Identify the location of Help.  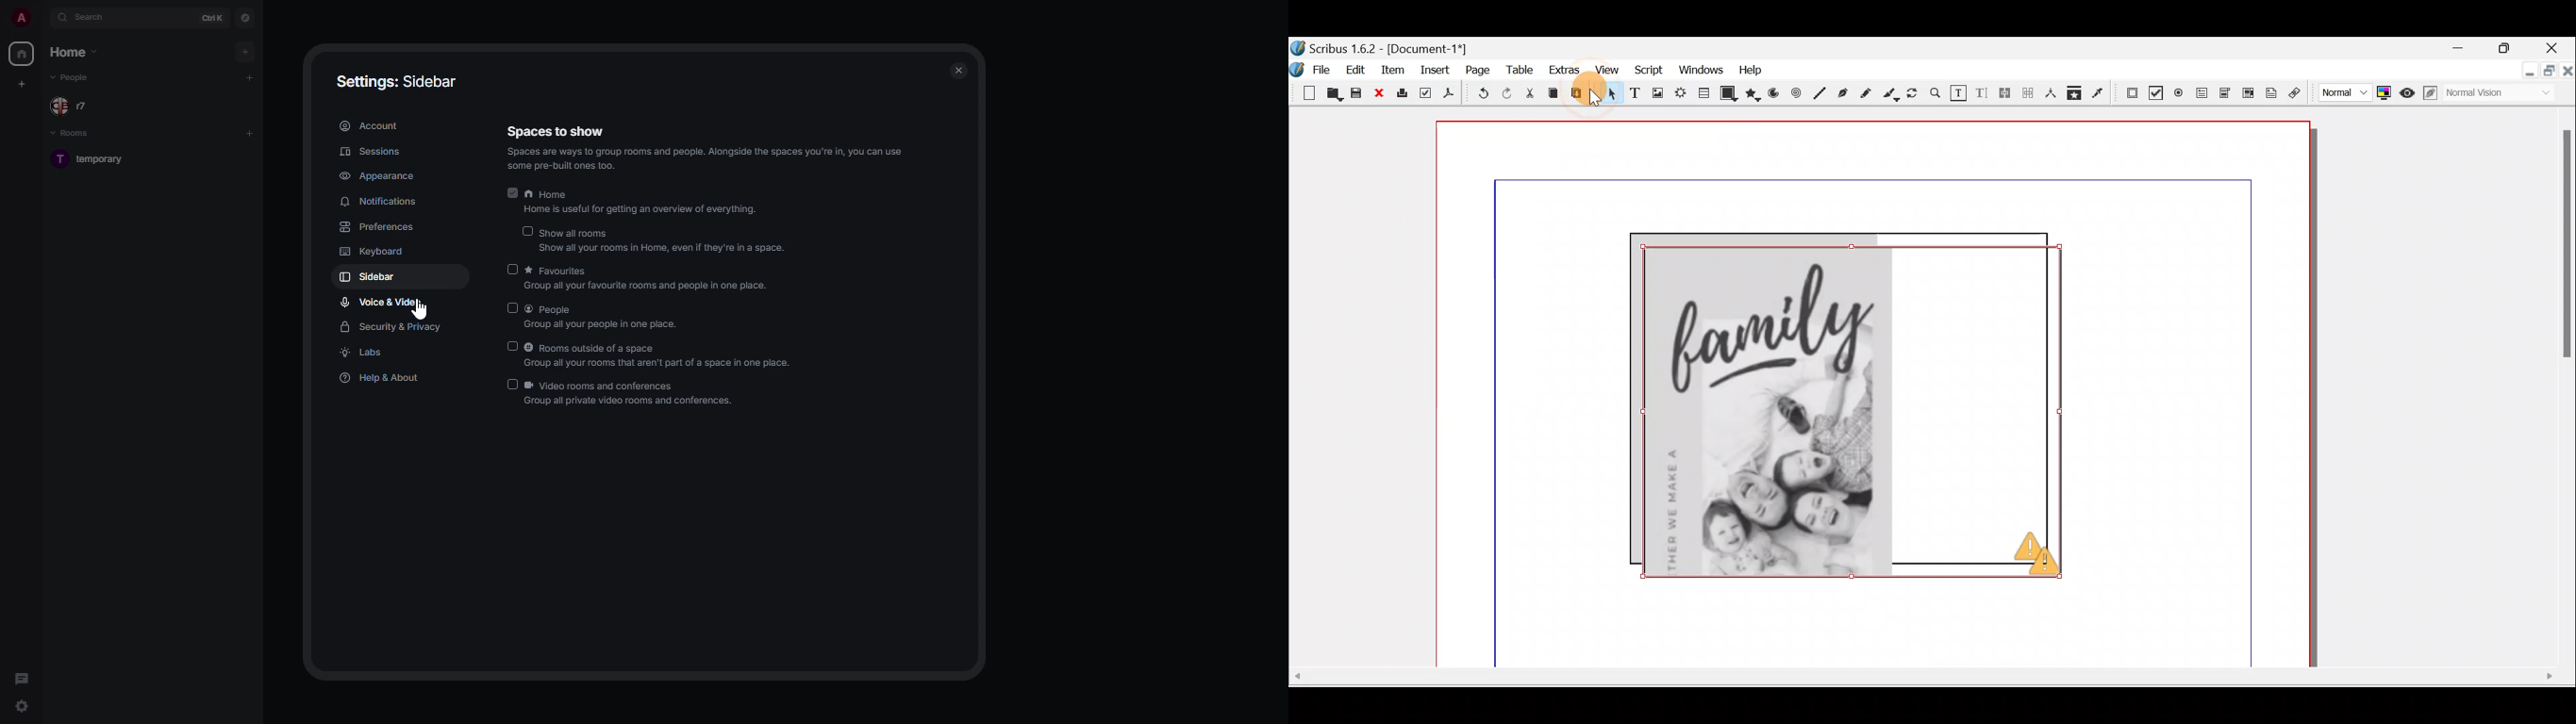
(1747, 70).